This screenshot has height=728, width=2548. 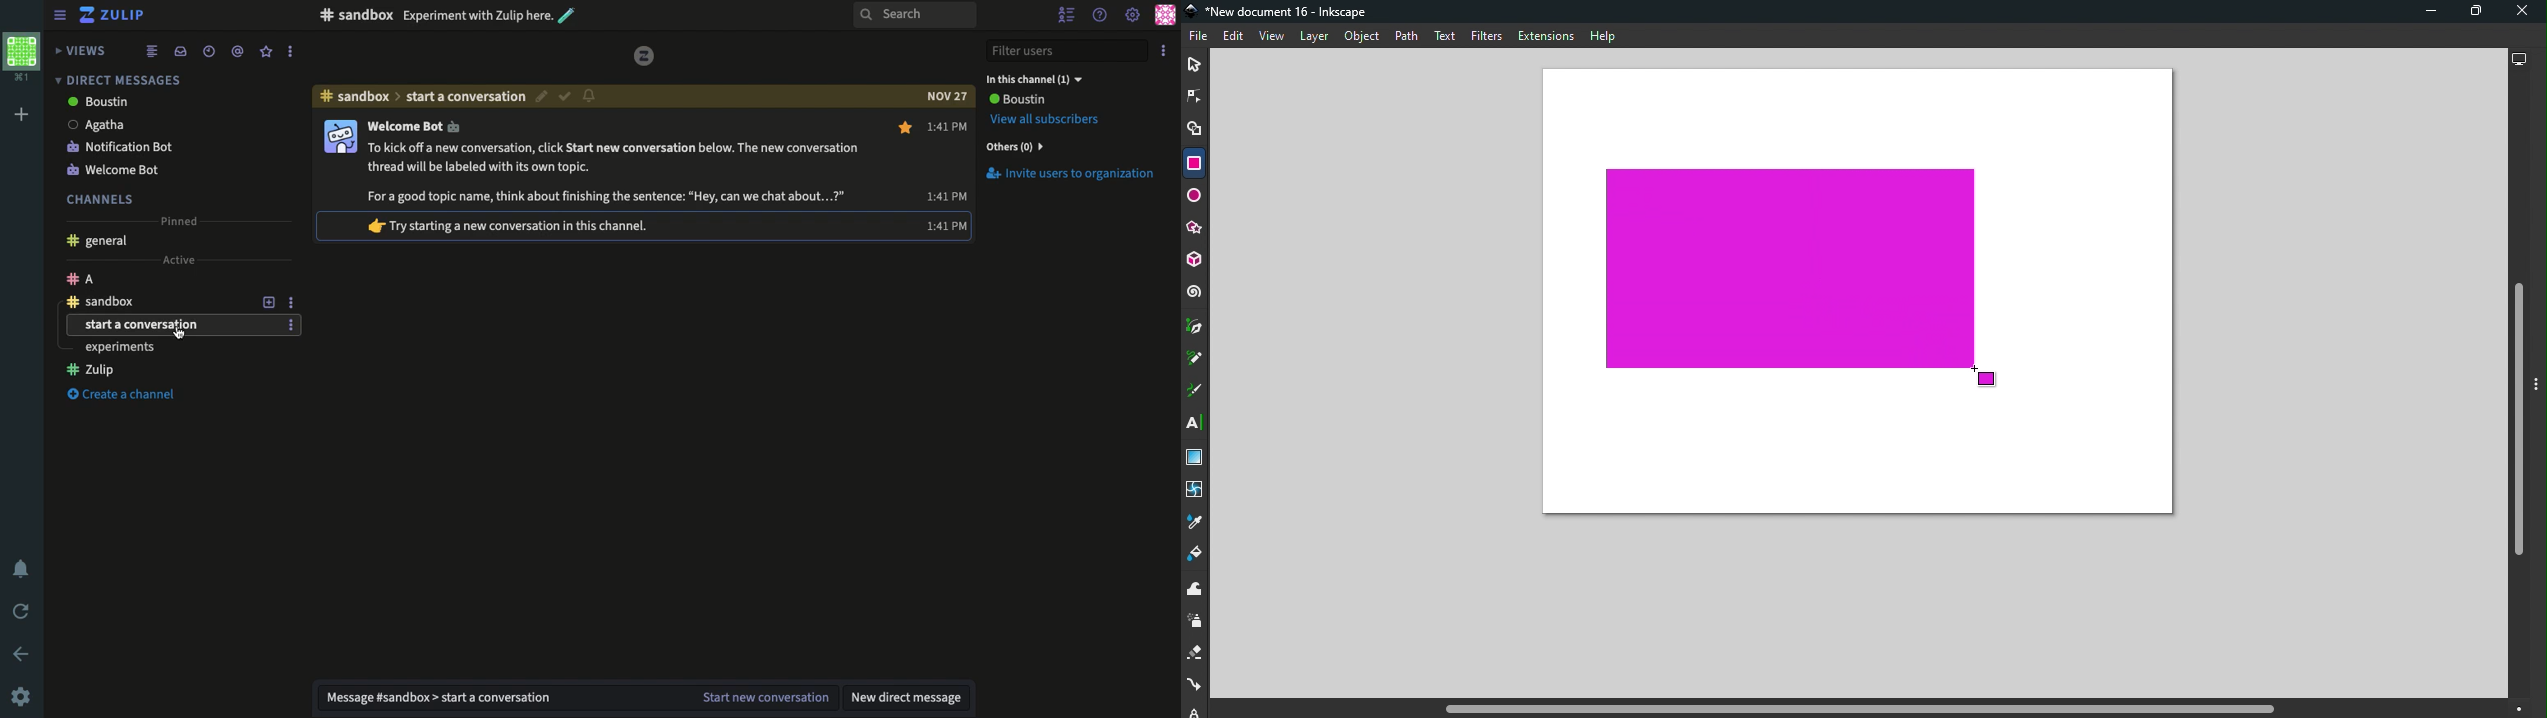 What do you see at coordinates (83, 50) in the screenshot?
I see `Views` at bounding box center [83, 50].